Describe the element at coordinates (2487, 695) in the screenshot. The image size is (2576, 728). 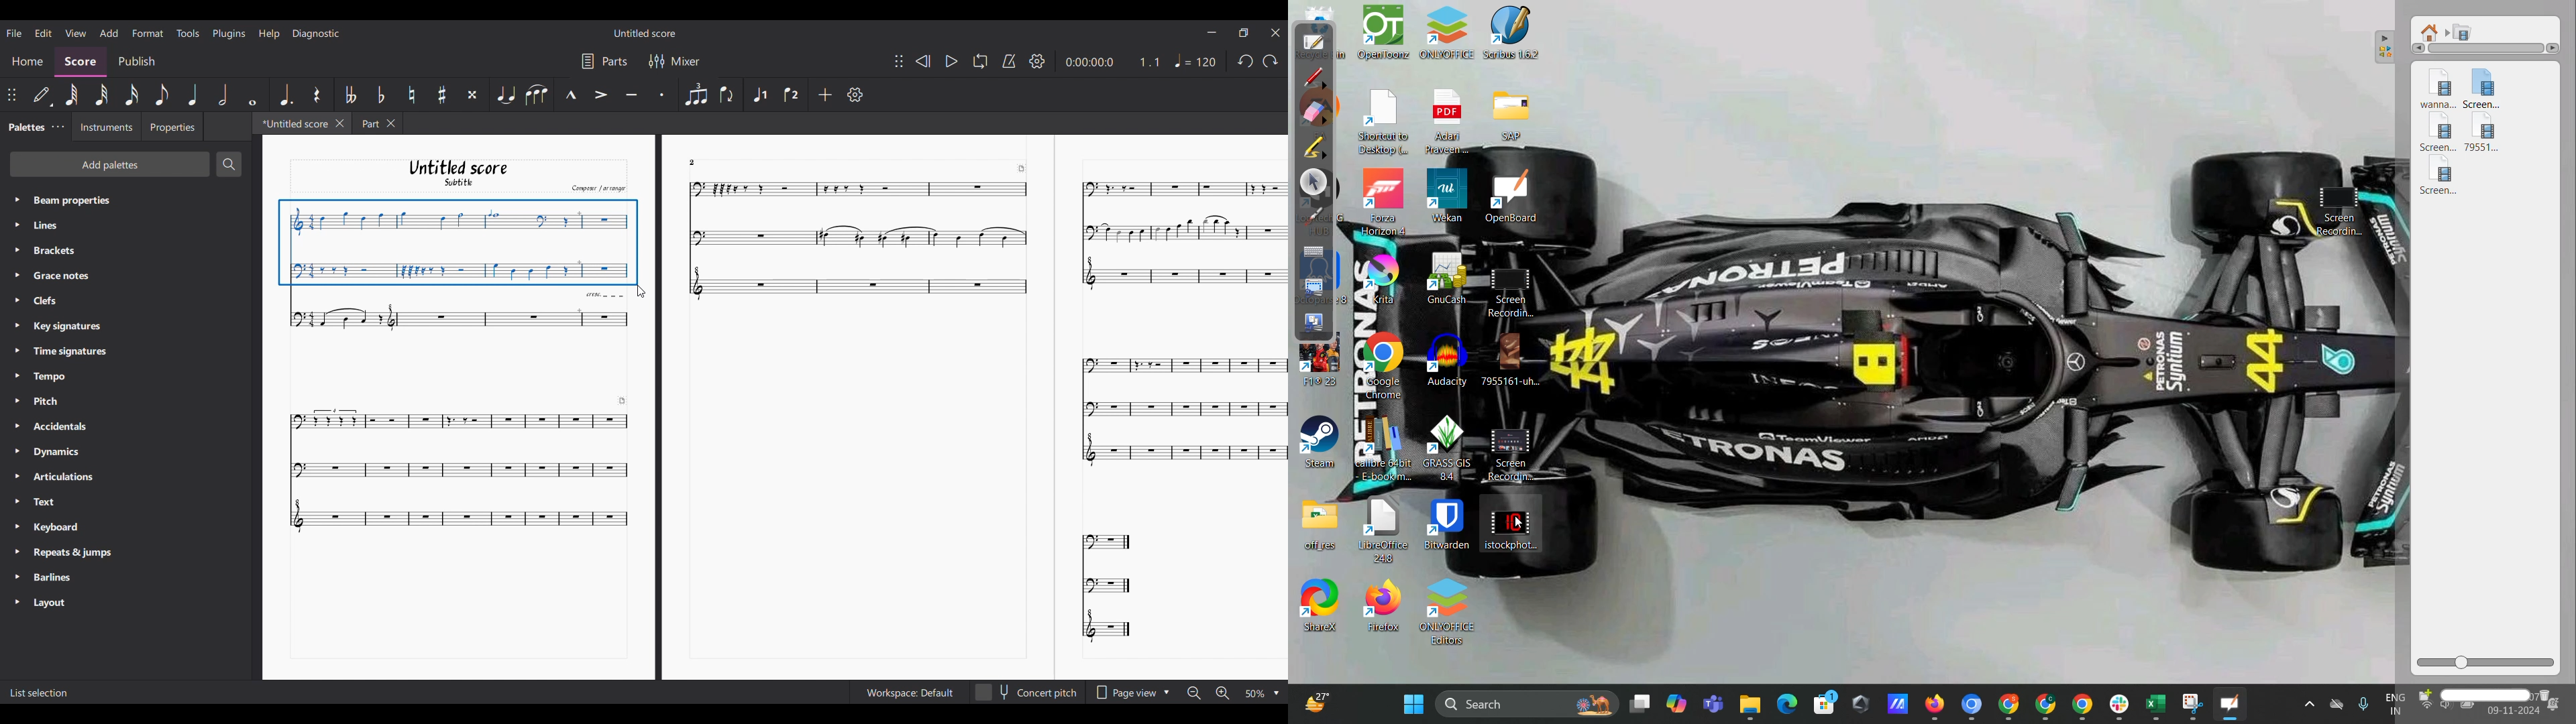
I see `name box` at that location.